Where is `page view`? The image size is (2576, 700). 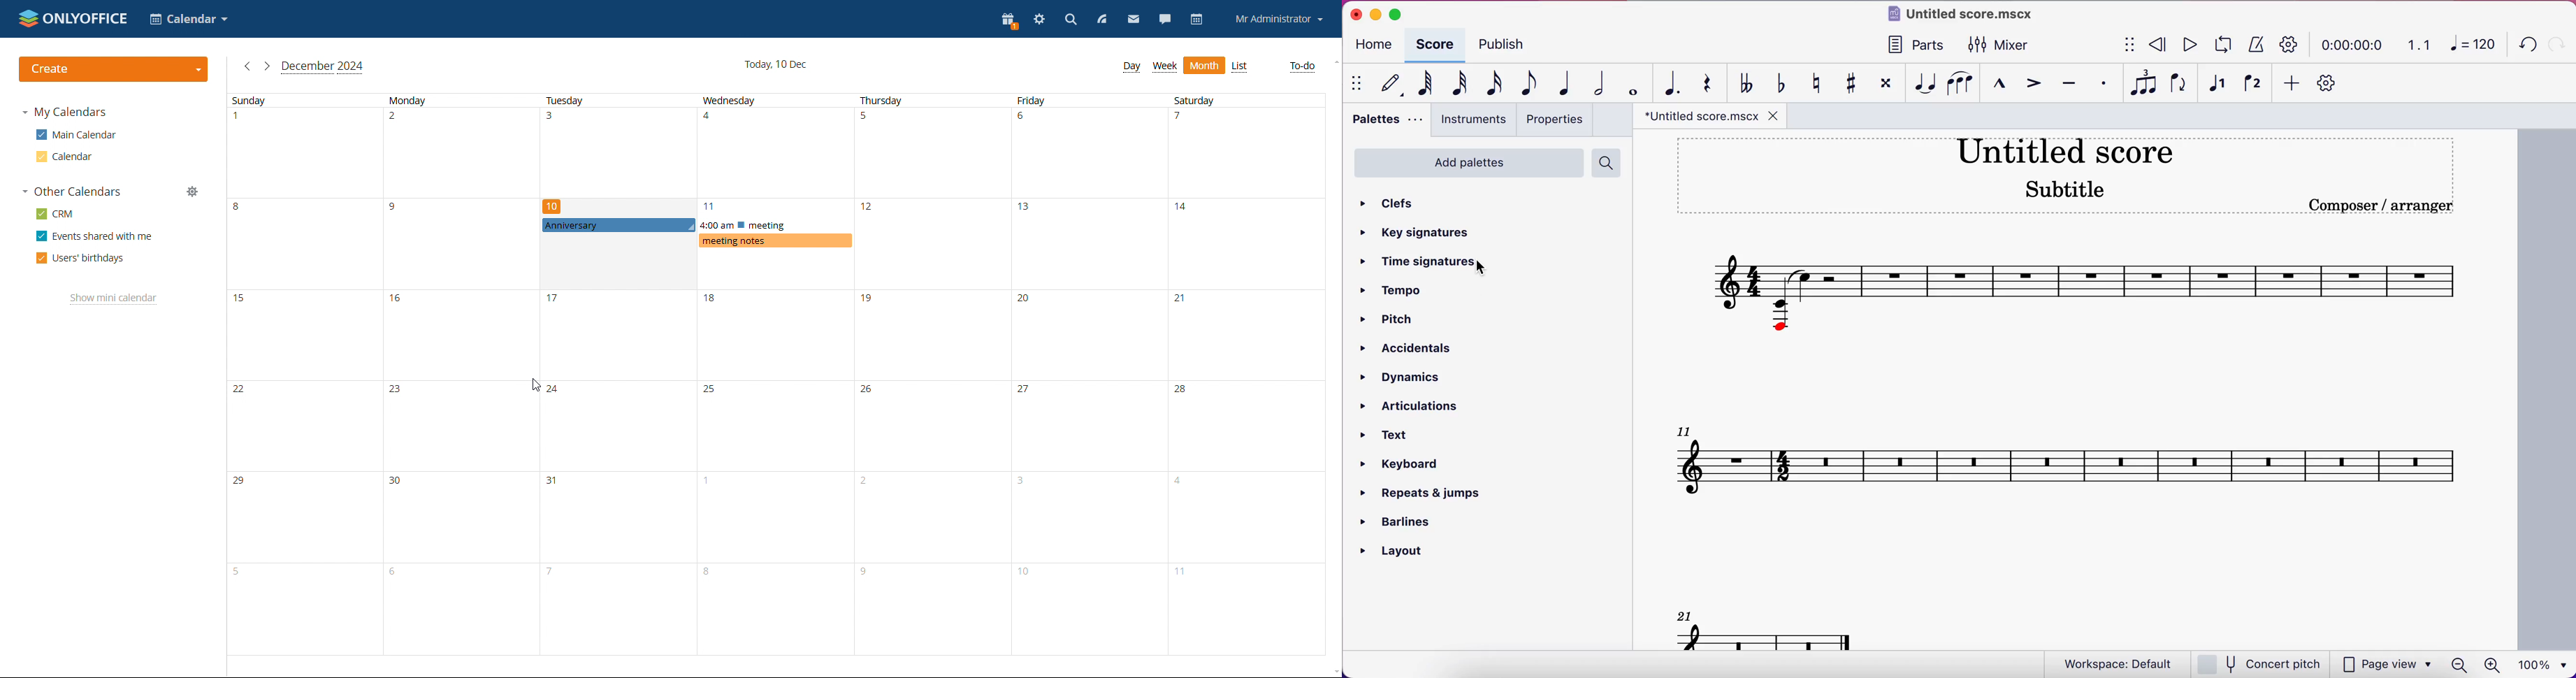
page view is located at coordinates (2385, 664).